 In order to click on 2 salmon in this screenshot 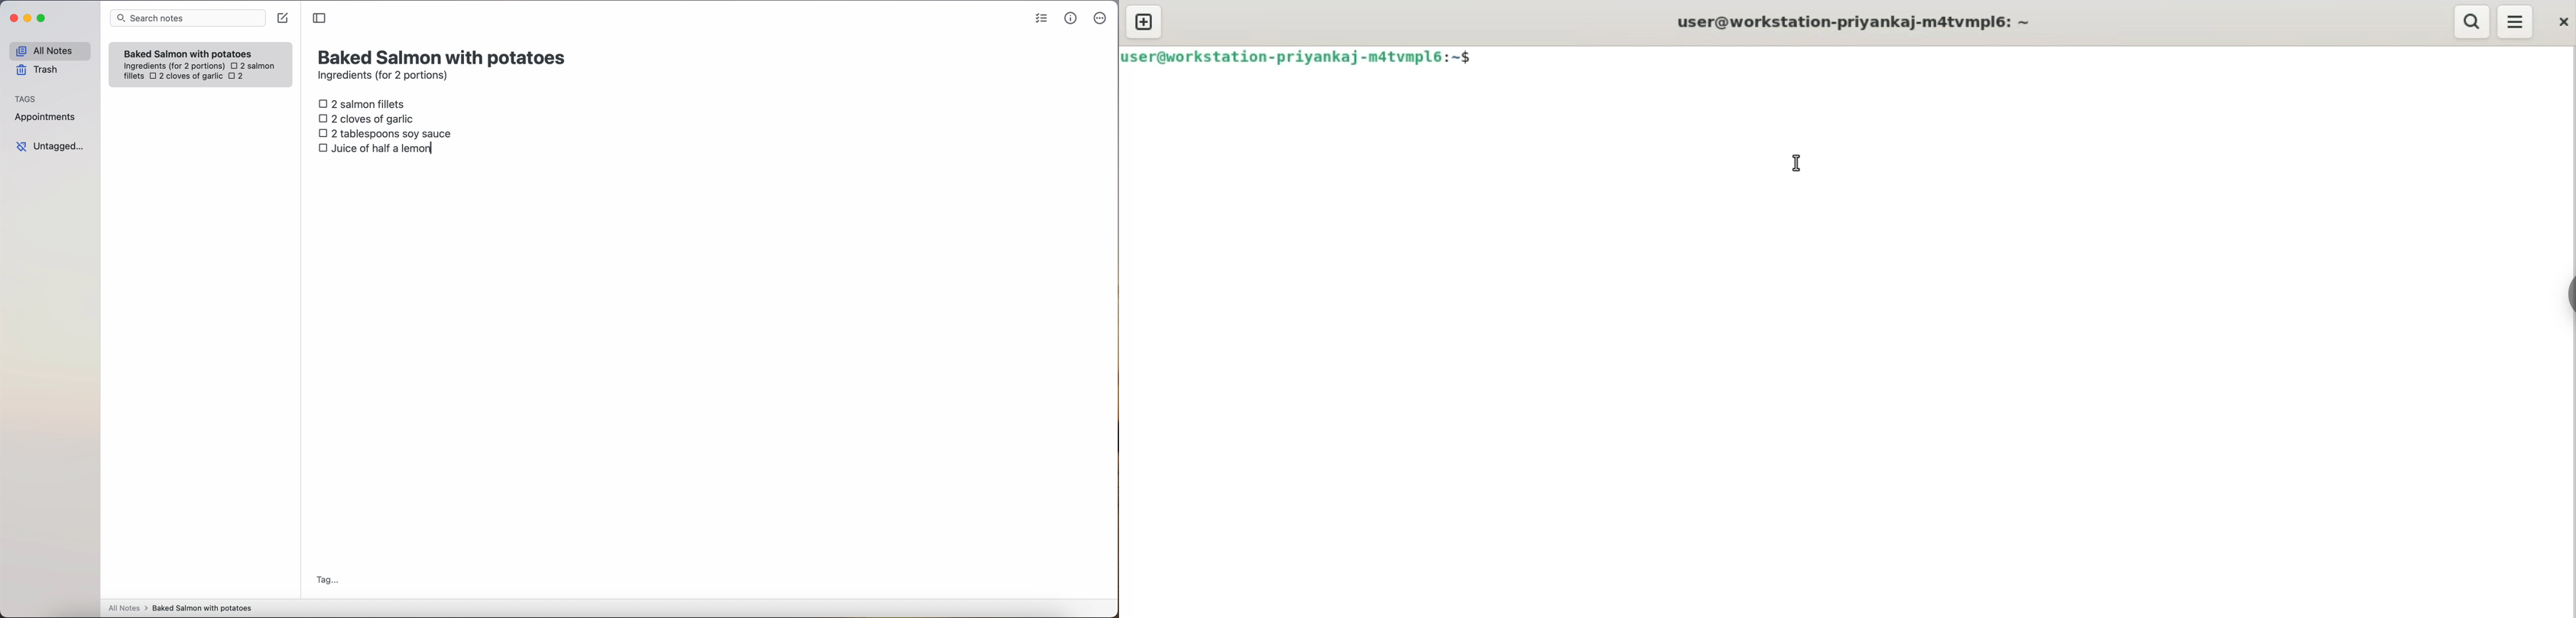, I will do `click(252, 64)`.